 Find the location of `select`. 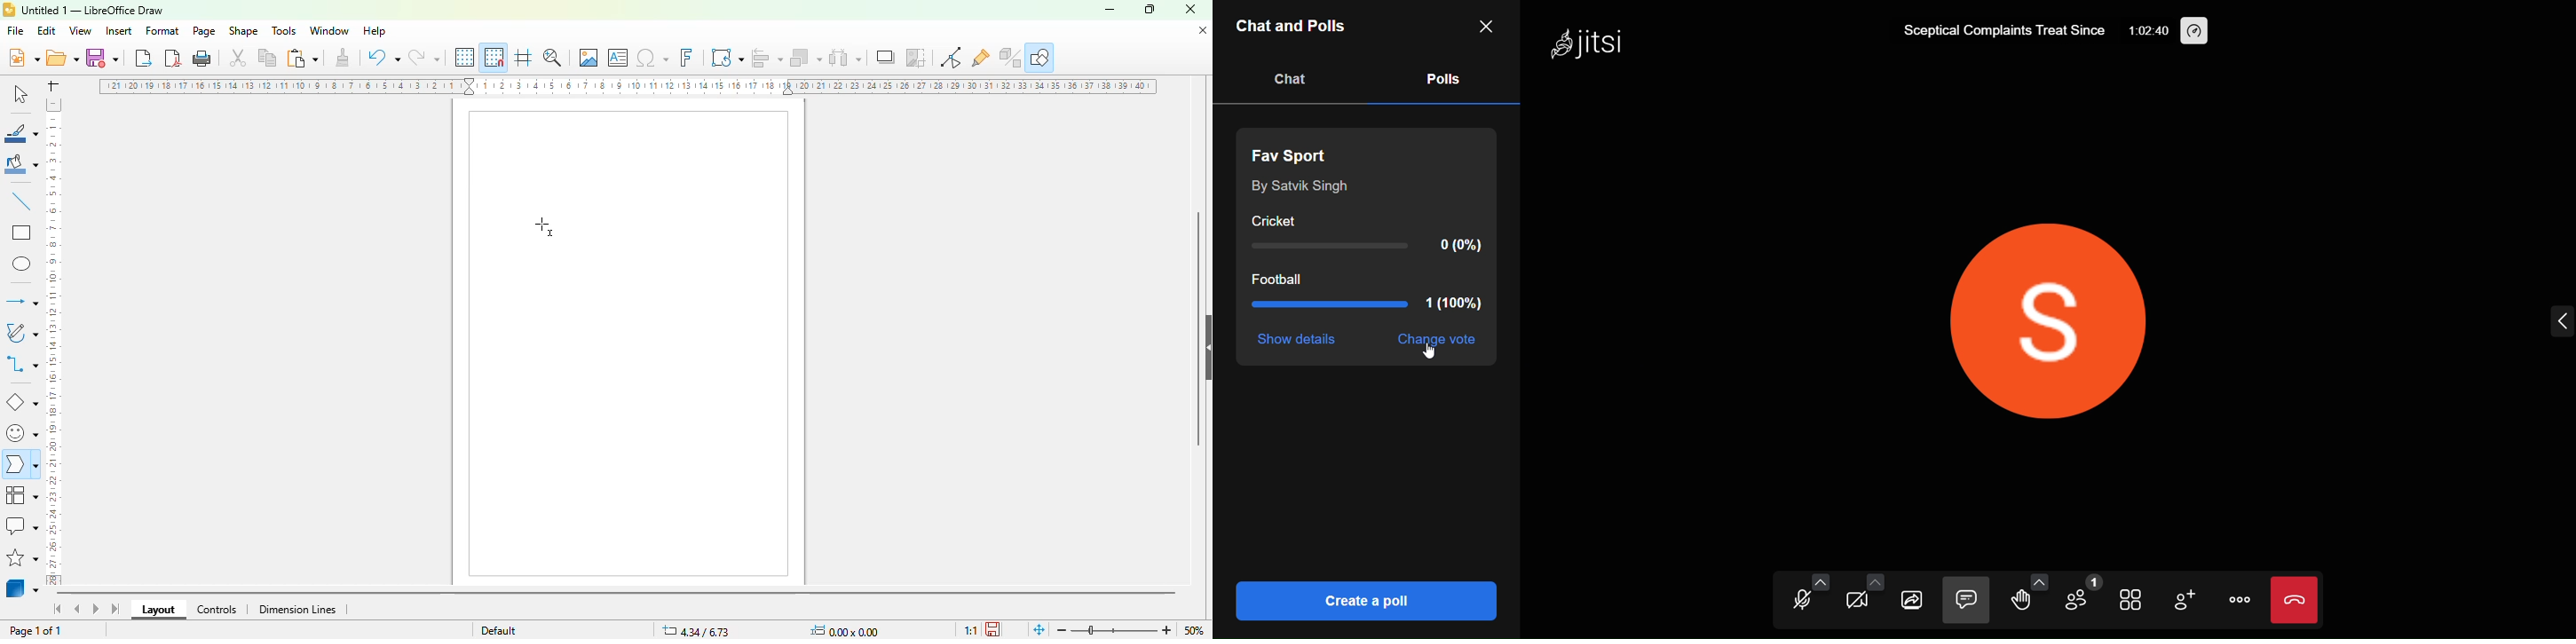

select is located at coordinates (20, 93).